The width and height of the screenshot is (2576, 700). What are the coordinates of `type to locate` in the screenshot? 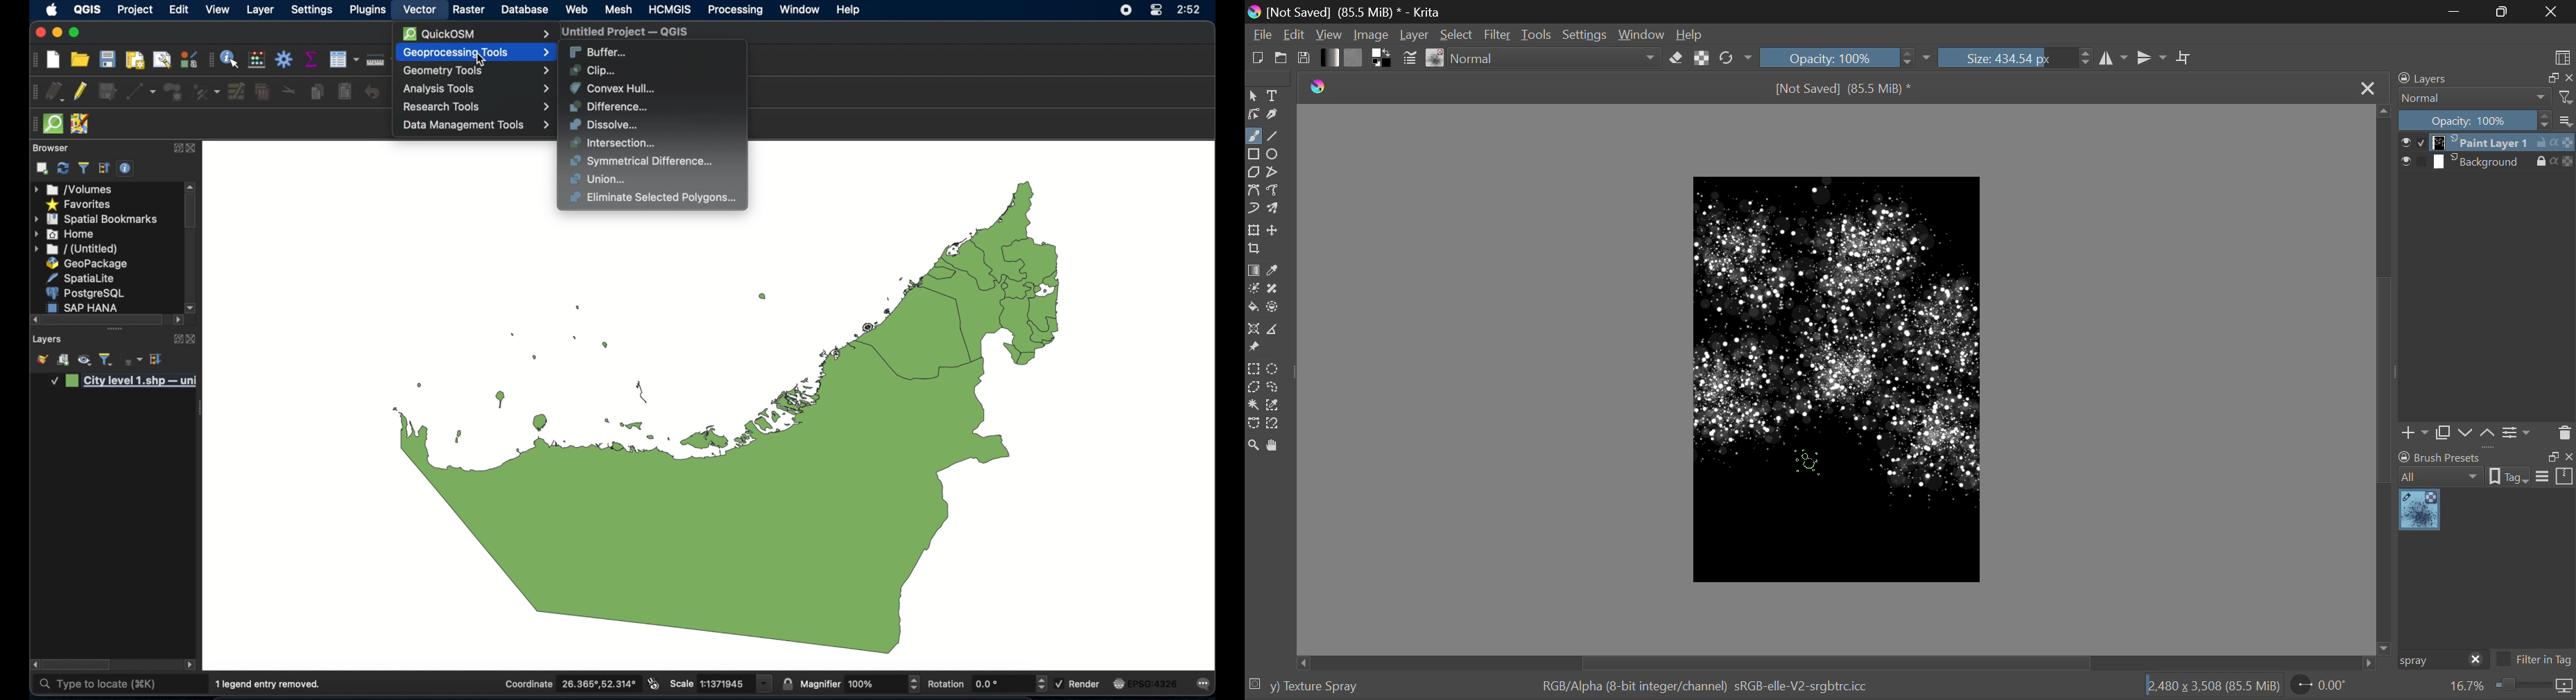 It's located at (97, 684).